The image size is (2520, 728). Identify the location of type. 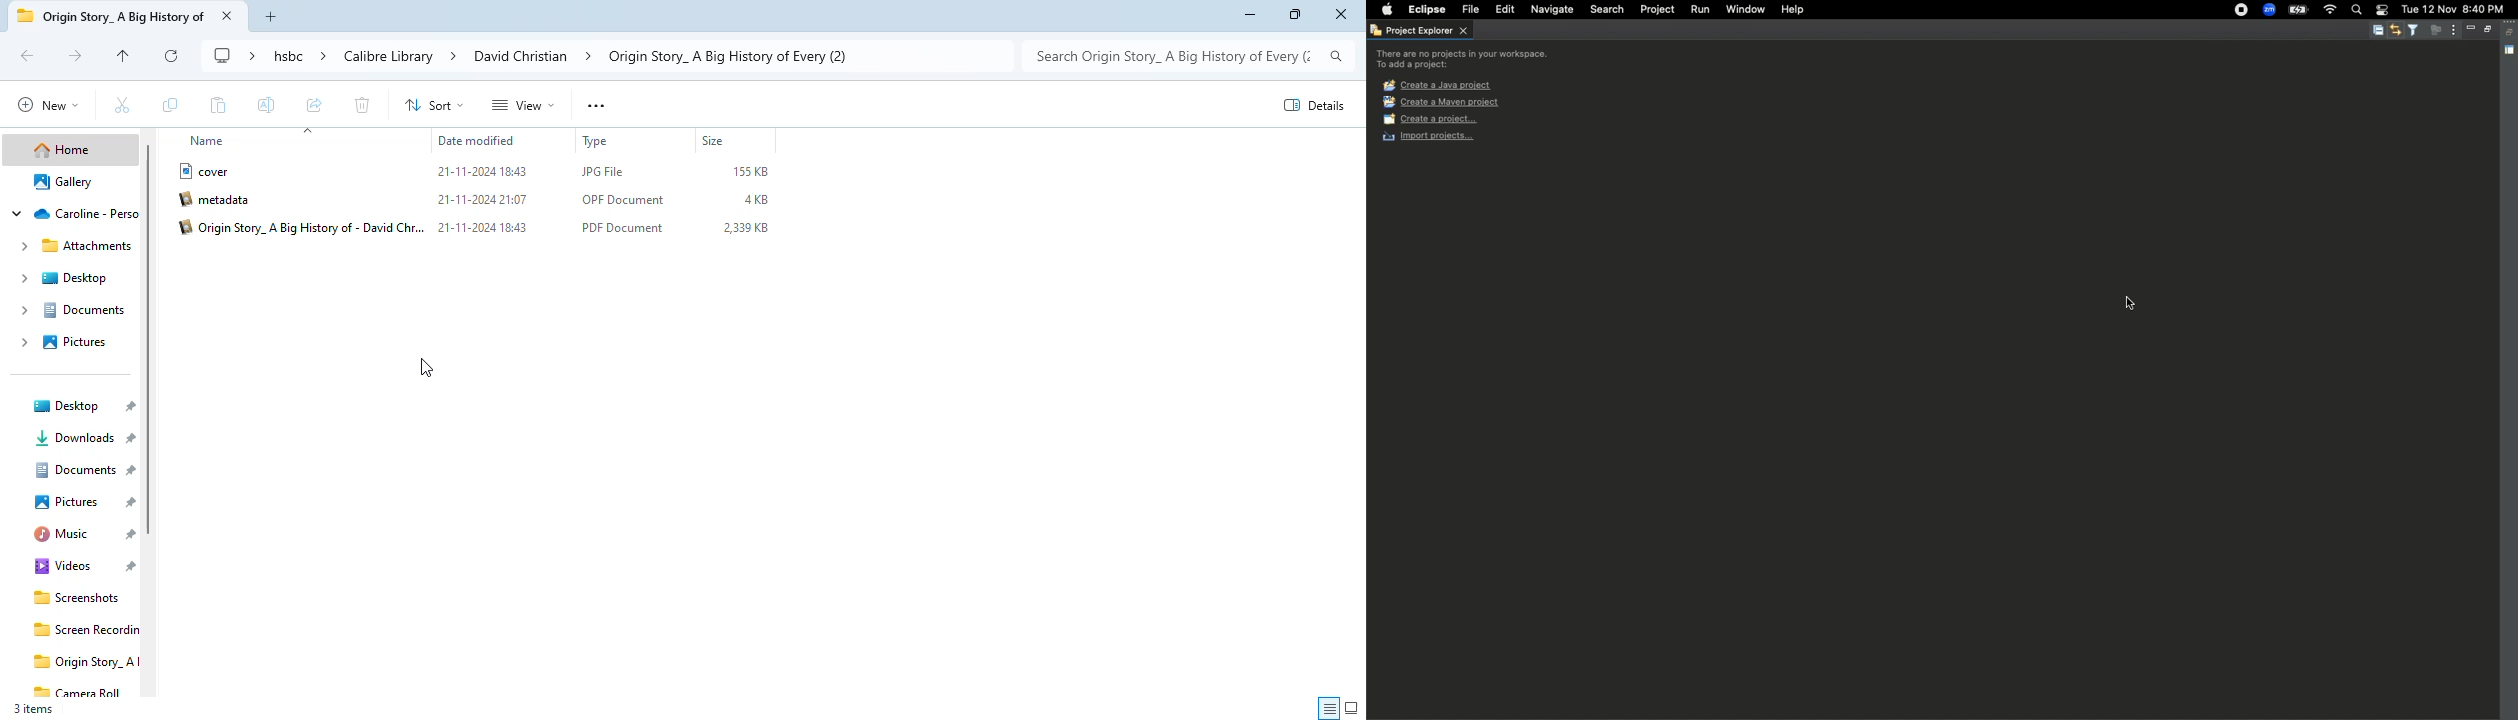
(596, 140).